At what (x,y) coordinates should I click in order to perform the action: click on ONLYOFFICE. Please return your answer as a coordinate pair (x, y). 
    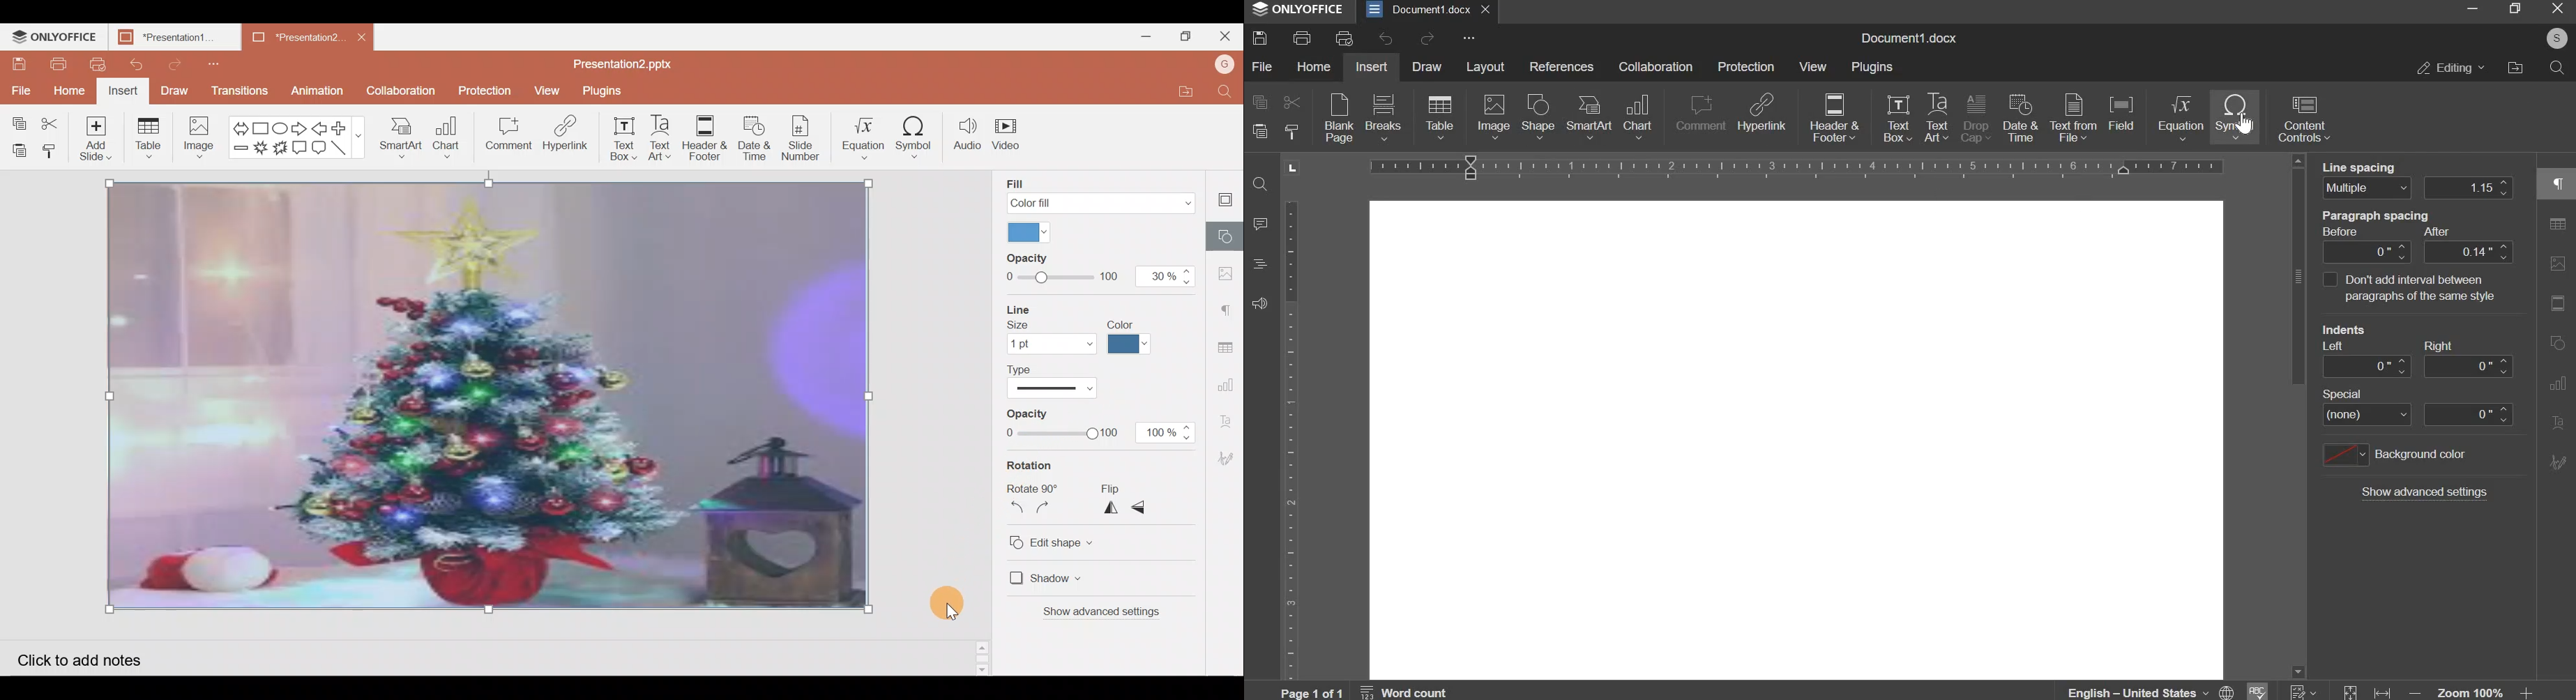
    Looking at the image, I should click on (54, 36).